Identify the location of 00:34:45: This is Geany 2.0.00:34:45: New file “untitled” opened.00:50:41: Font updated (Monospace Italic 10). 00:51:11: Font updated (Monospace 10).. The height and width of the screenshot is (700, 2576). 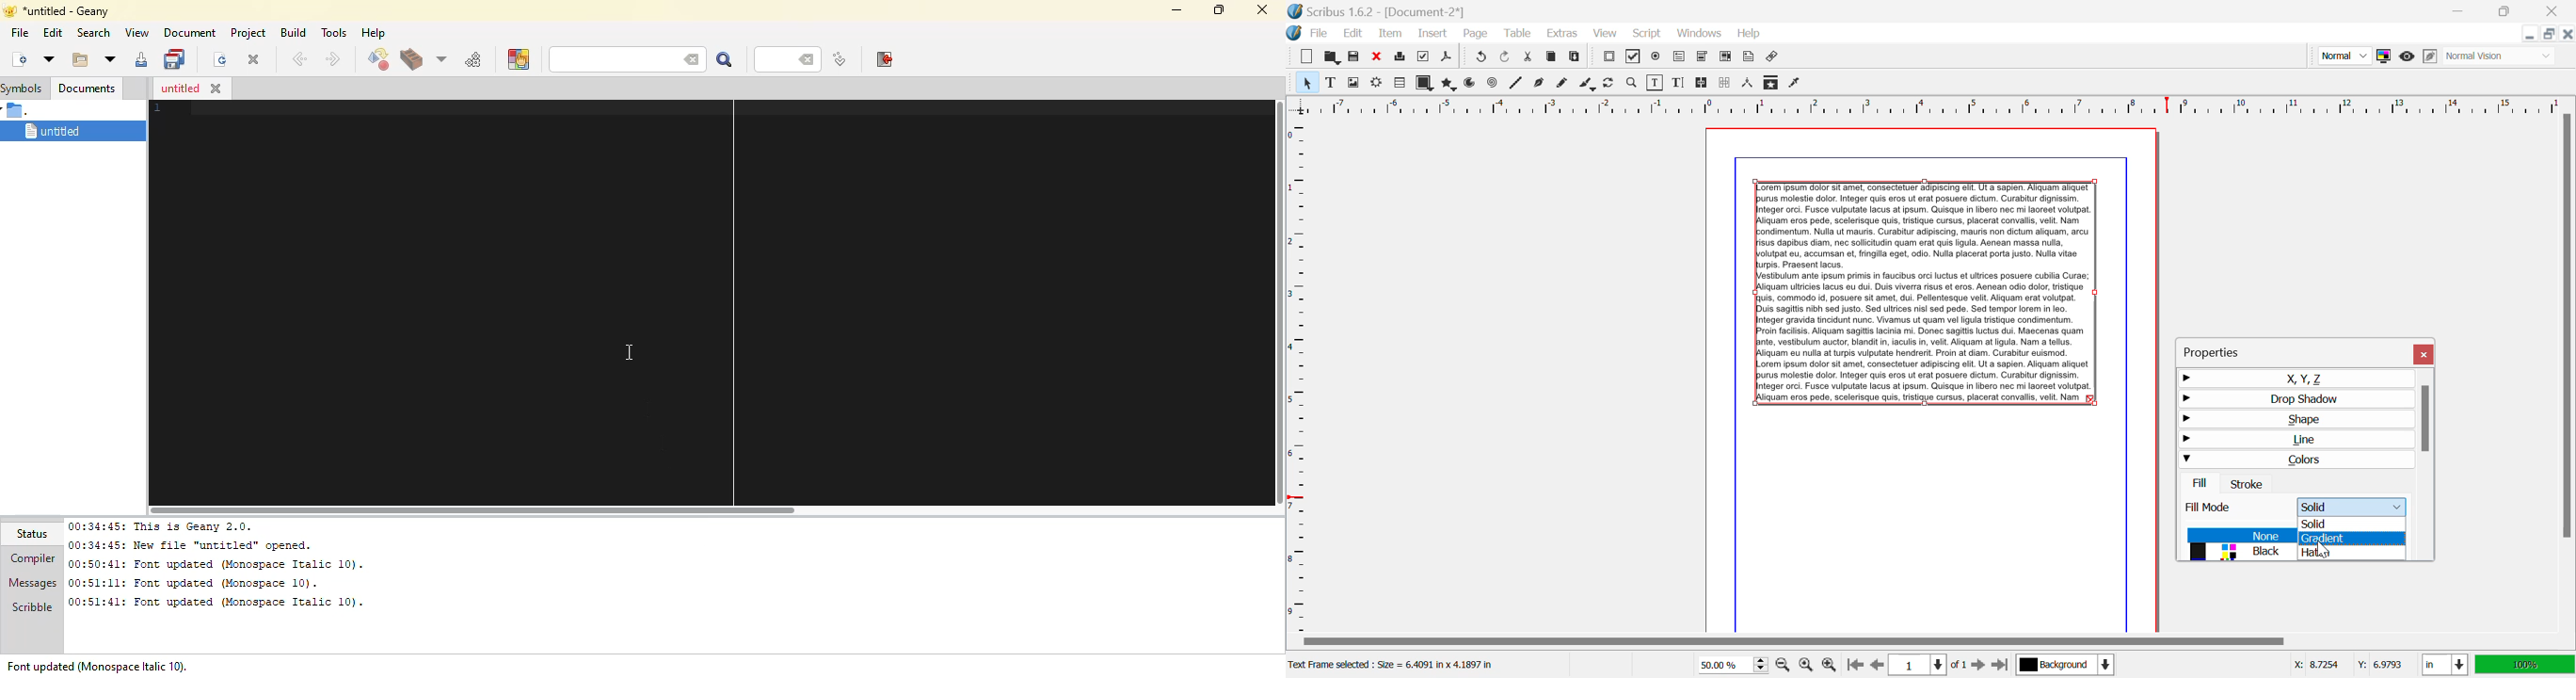
(224, 565).